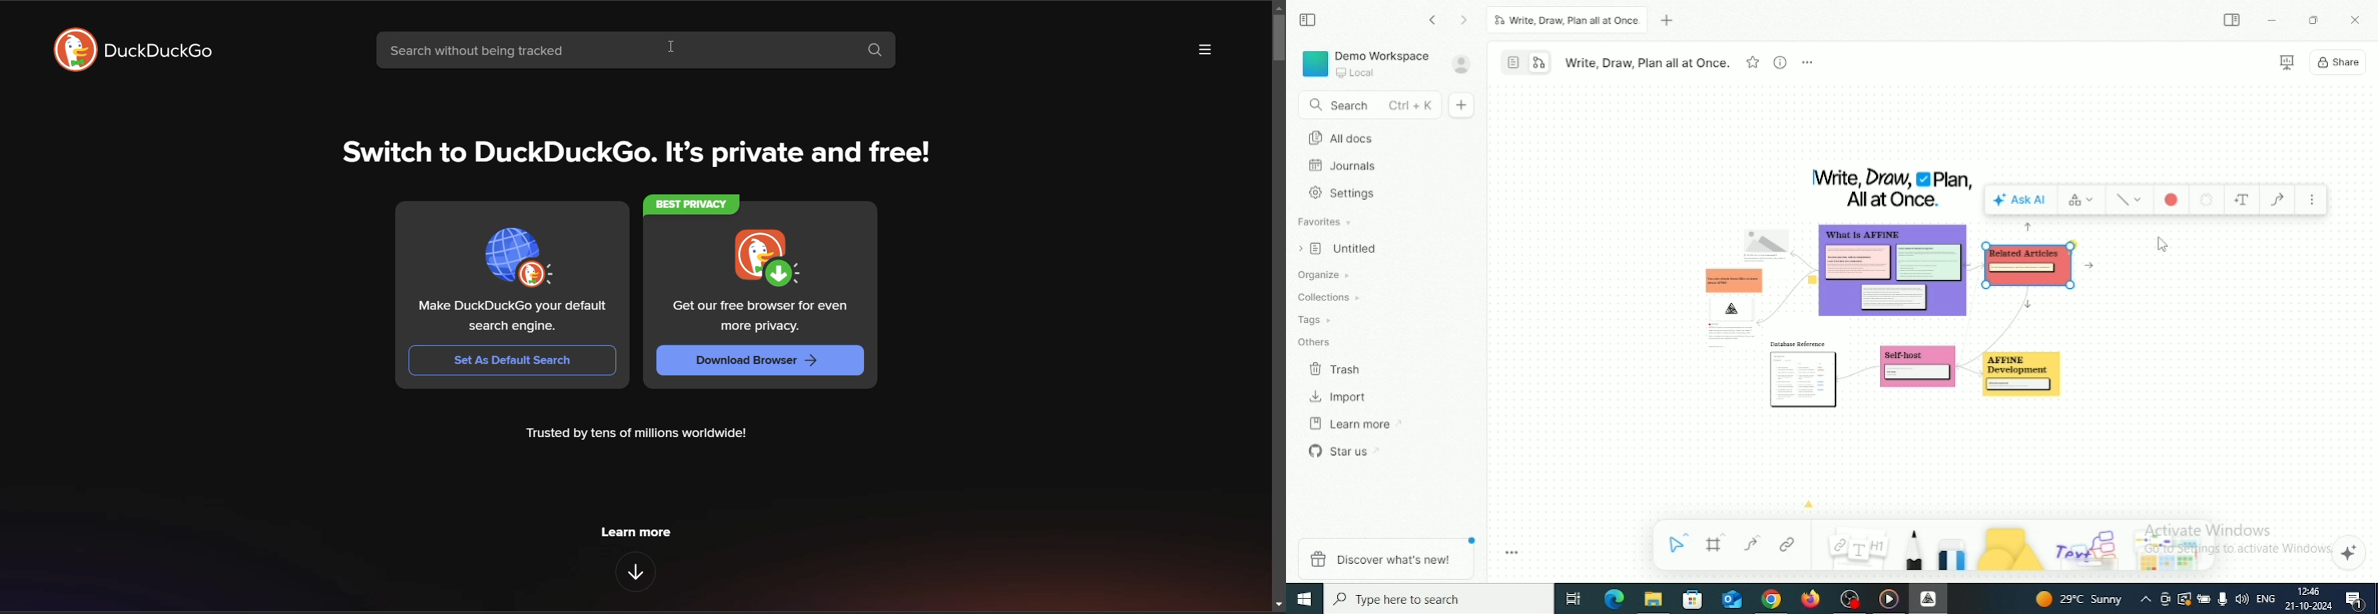 This screenshot has width=2380, height=616. I want to click on Switch type, so click(2082, 198).